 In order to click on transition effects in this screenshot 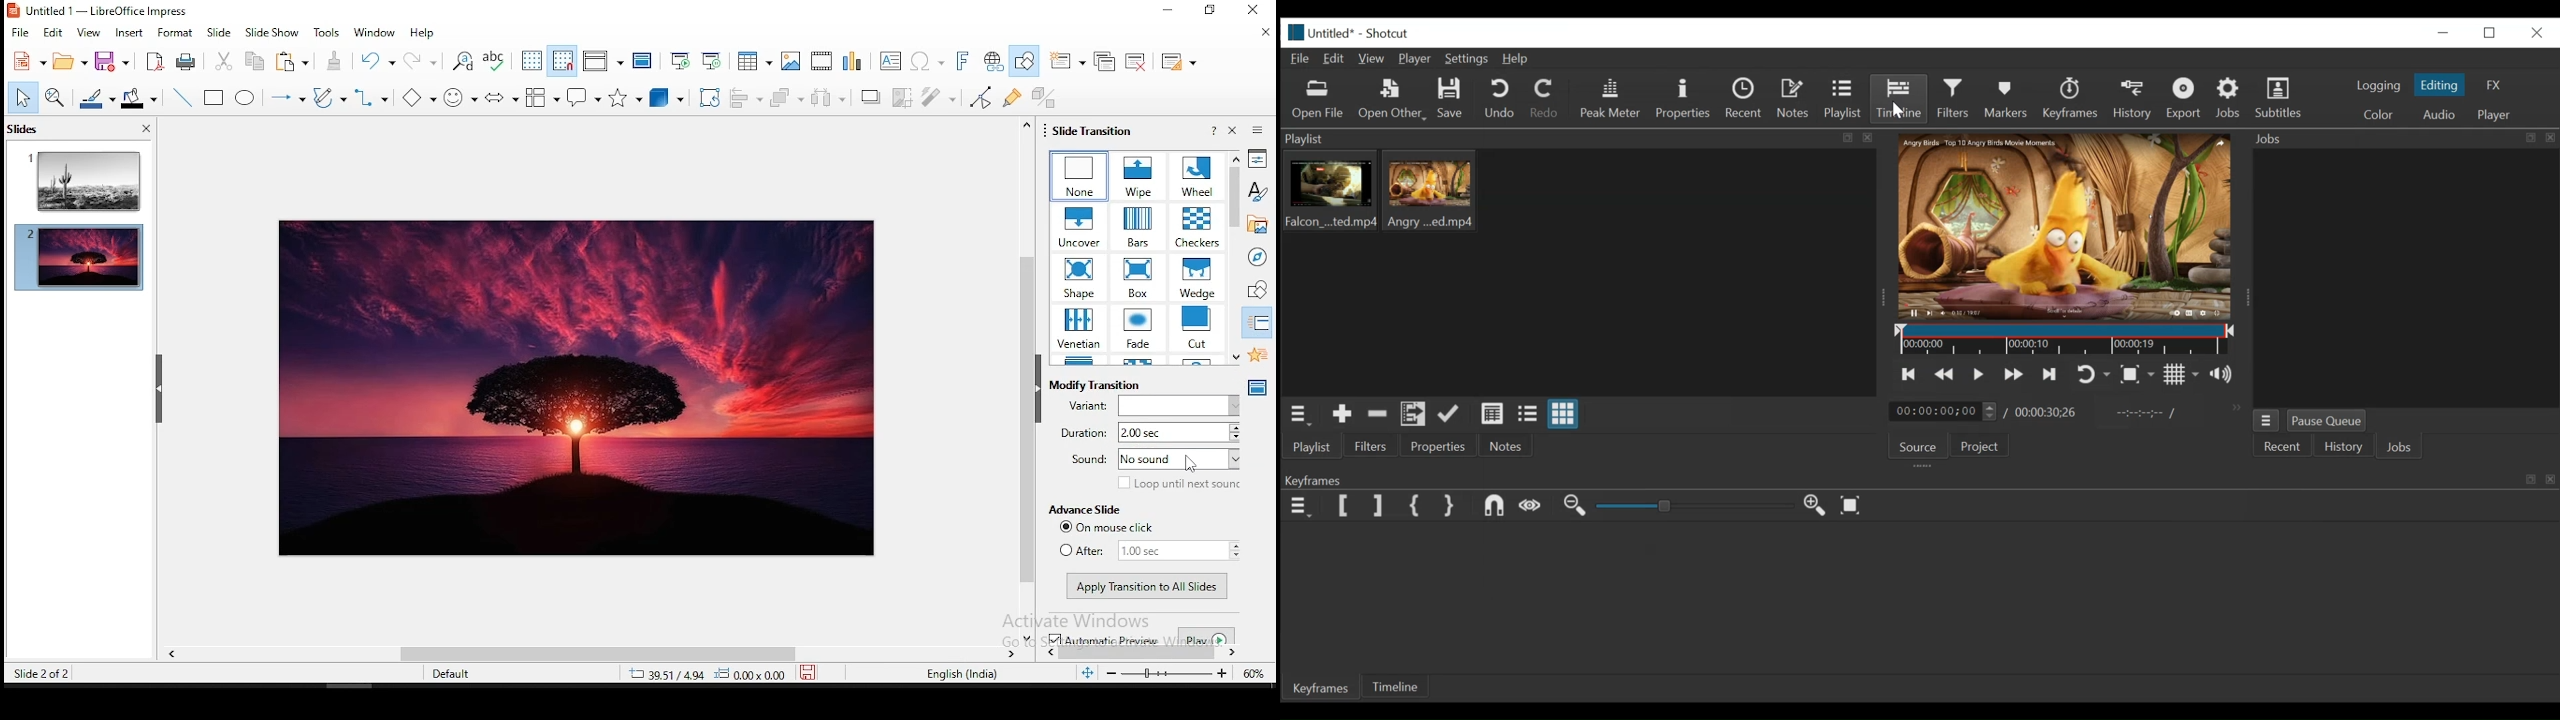, I will do `click(1199, 175)`.